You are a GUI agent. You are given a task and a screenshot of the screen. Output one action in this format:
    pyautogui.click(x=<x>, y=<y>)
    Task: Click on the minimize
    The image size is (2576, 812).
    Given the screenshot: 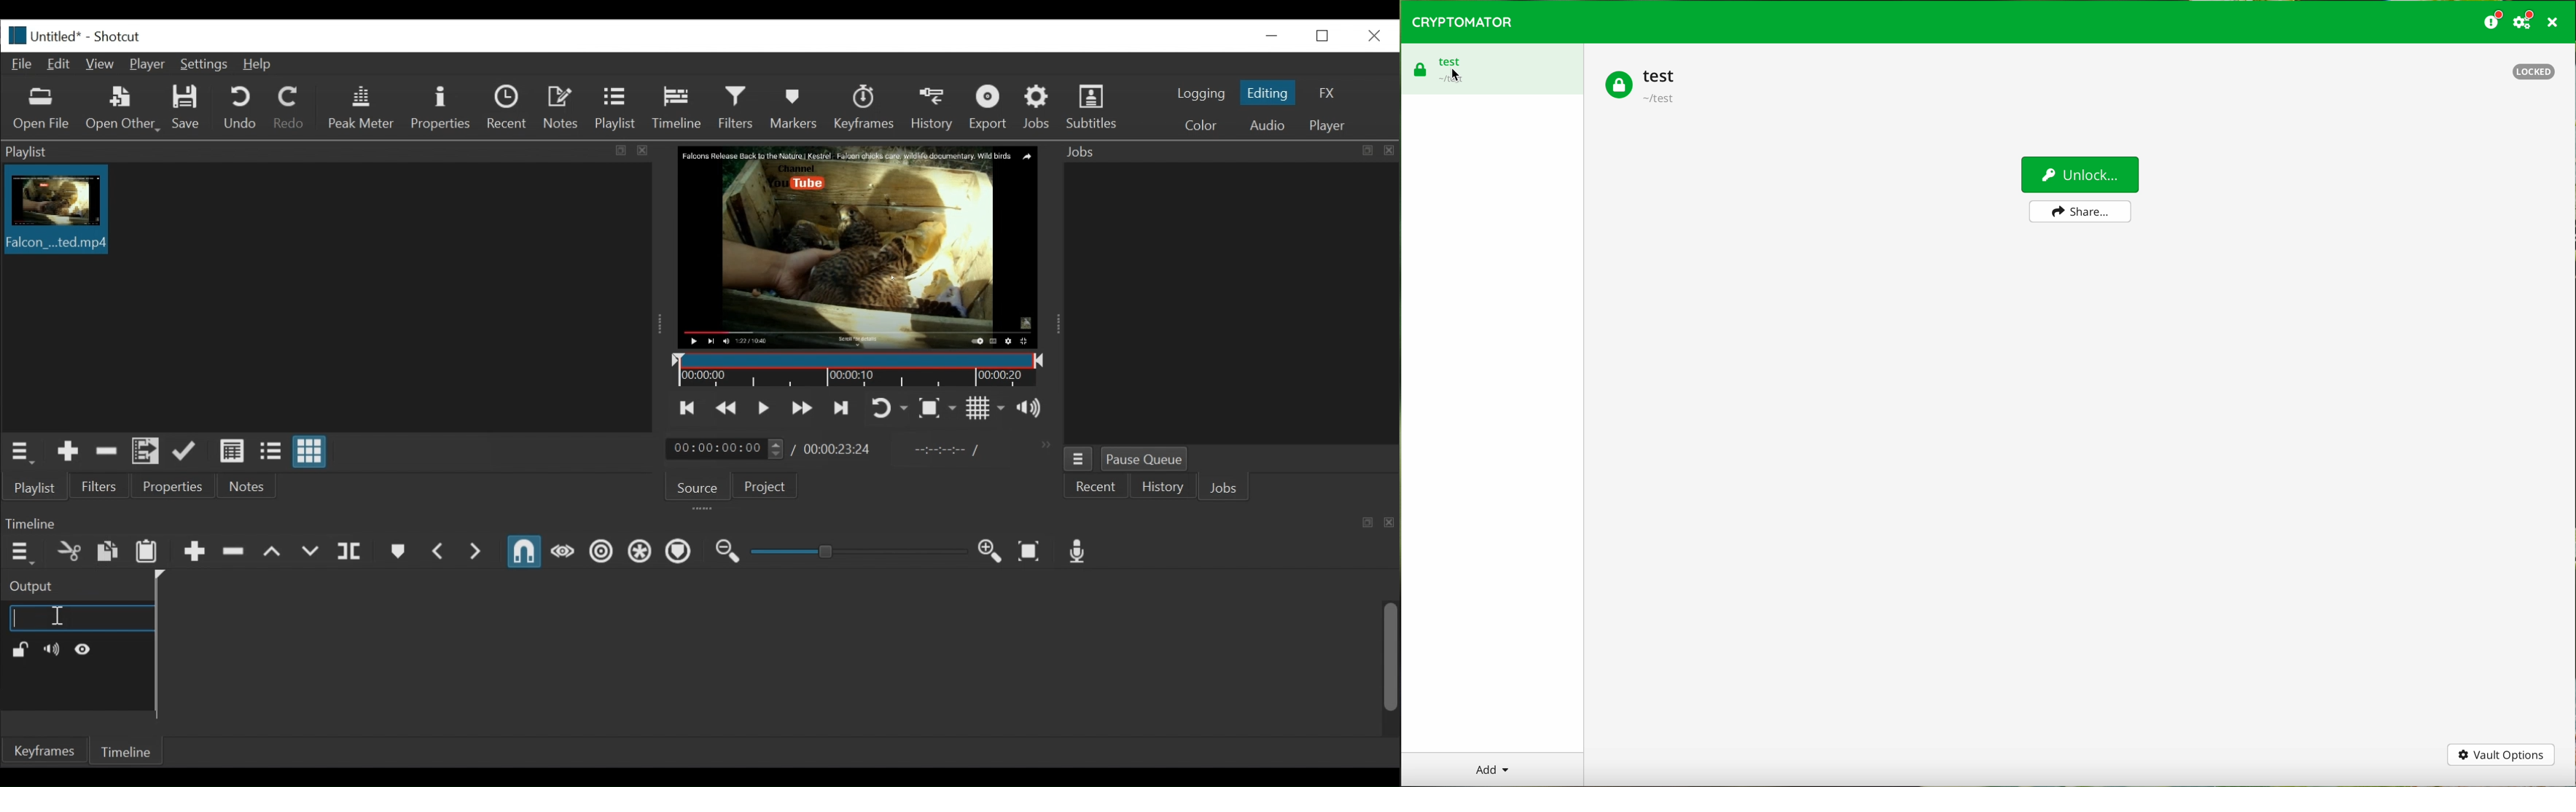 What is the action you would take?
    pyautogui.click(x=1272, y=36)
    